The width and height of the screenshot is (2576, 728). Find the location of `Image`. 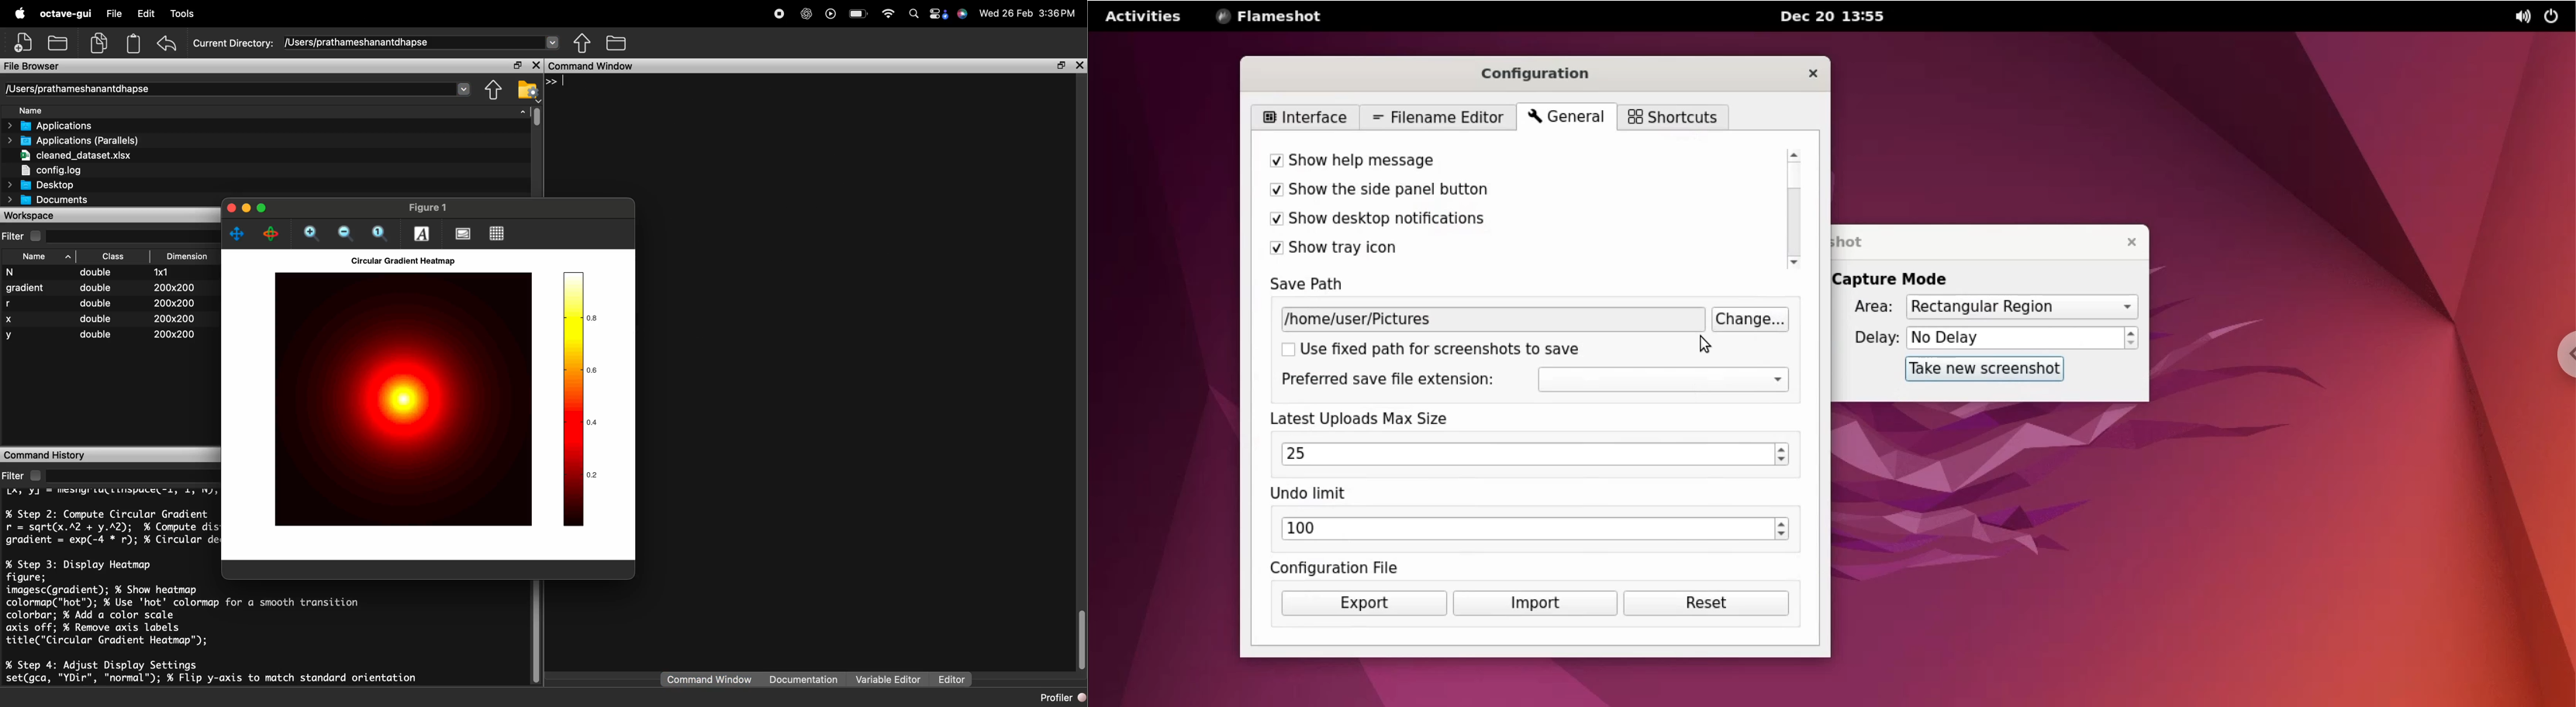

Image is located at coordinates (402, 399).